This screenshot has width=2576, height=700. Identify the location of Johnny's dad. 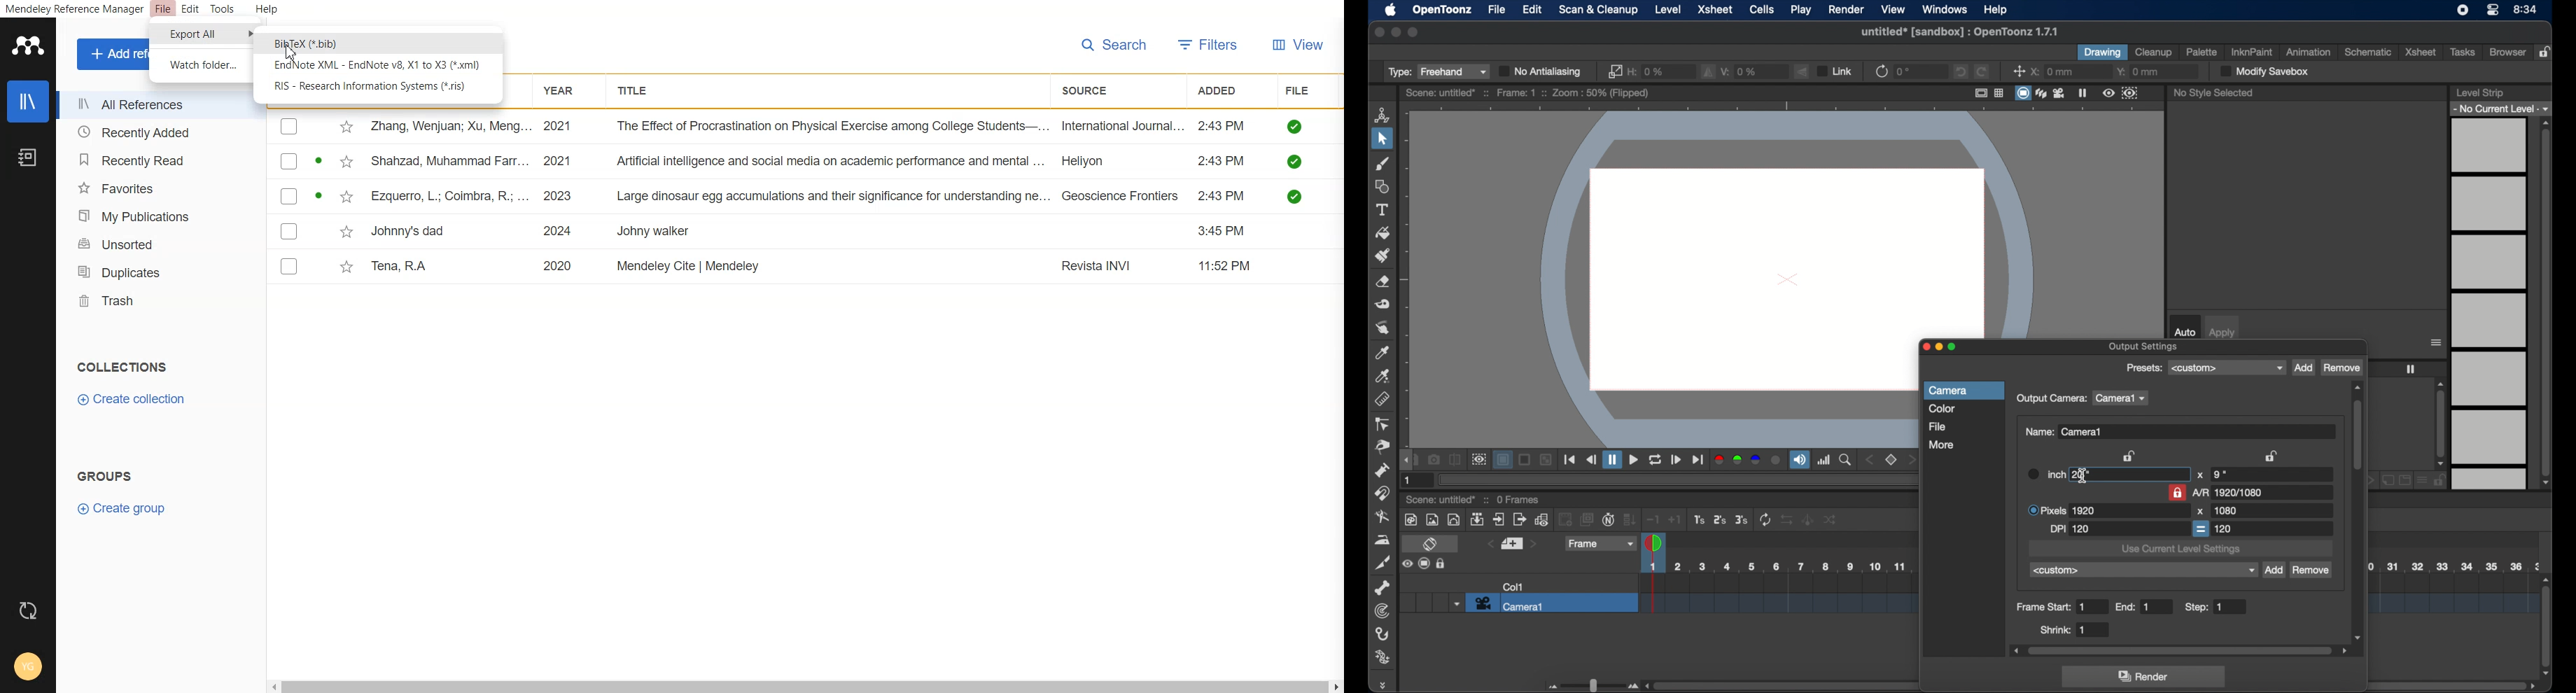
(411, 229).